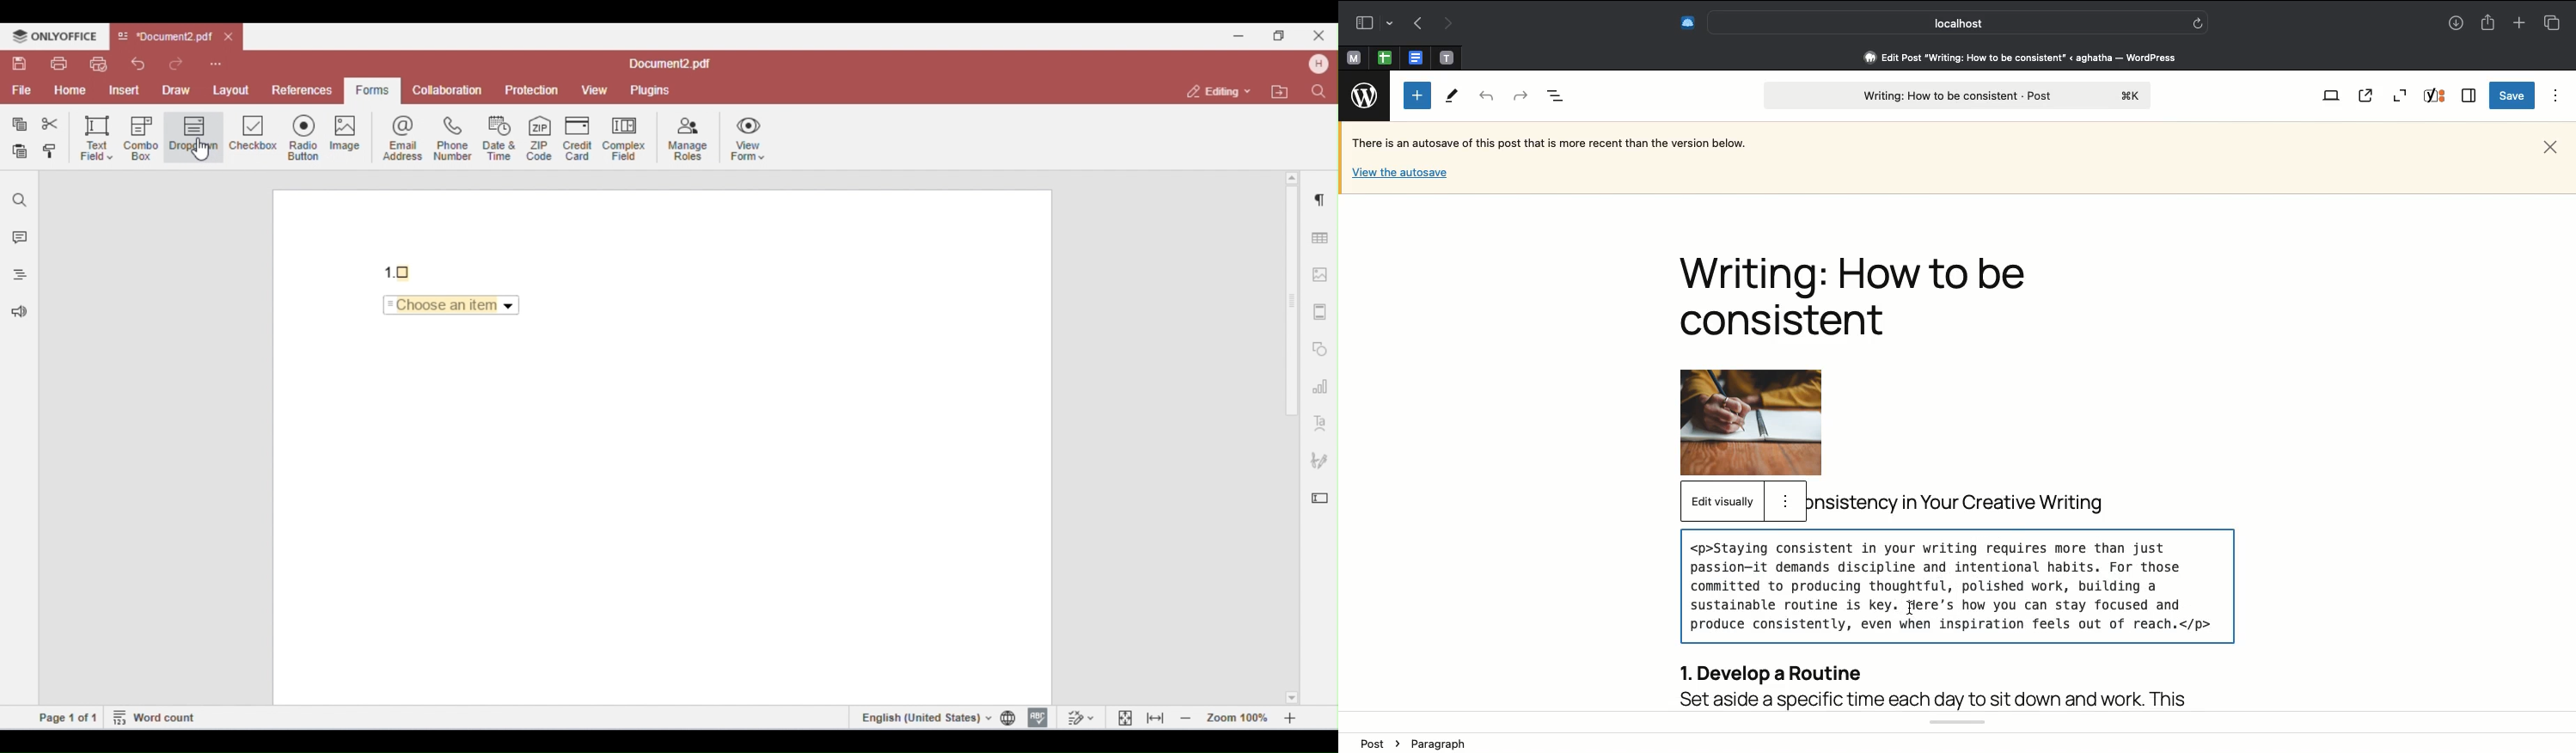  I want to click on Previous page, so click(1415, 24).